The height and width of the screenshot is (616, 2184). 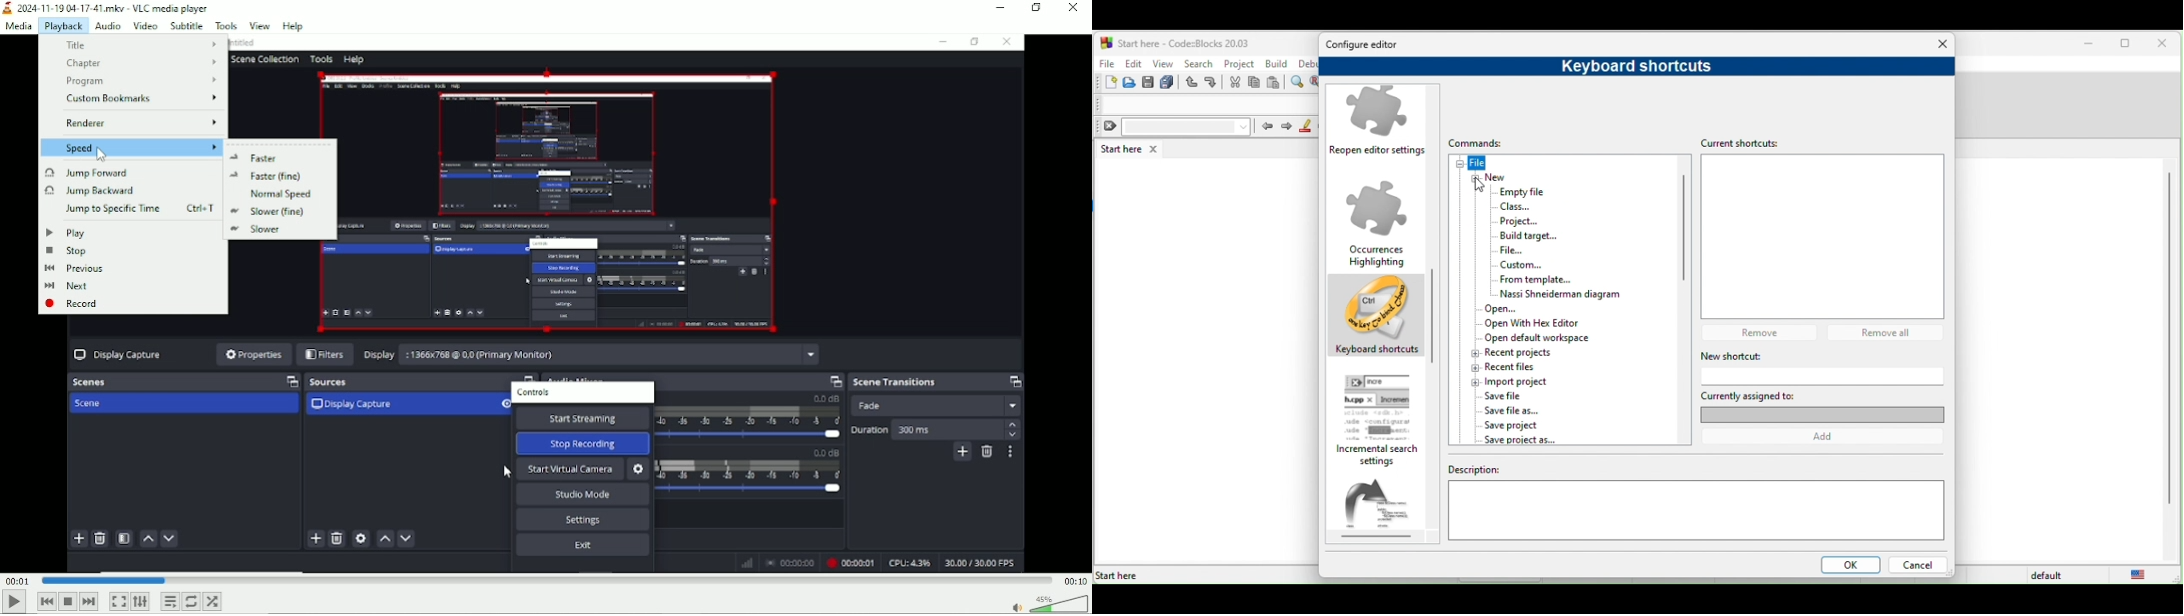 What do you see at coordinates (1683, 233) in the screenshot?
I see `vertical scroll bar` at bounding box center [1683, 233].